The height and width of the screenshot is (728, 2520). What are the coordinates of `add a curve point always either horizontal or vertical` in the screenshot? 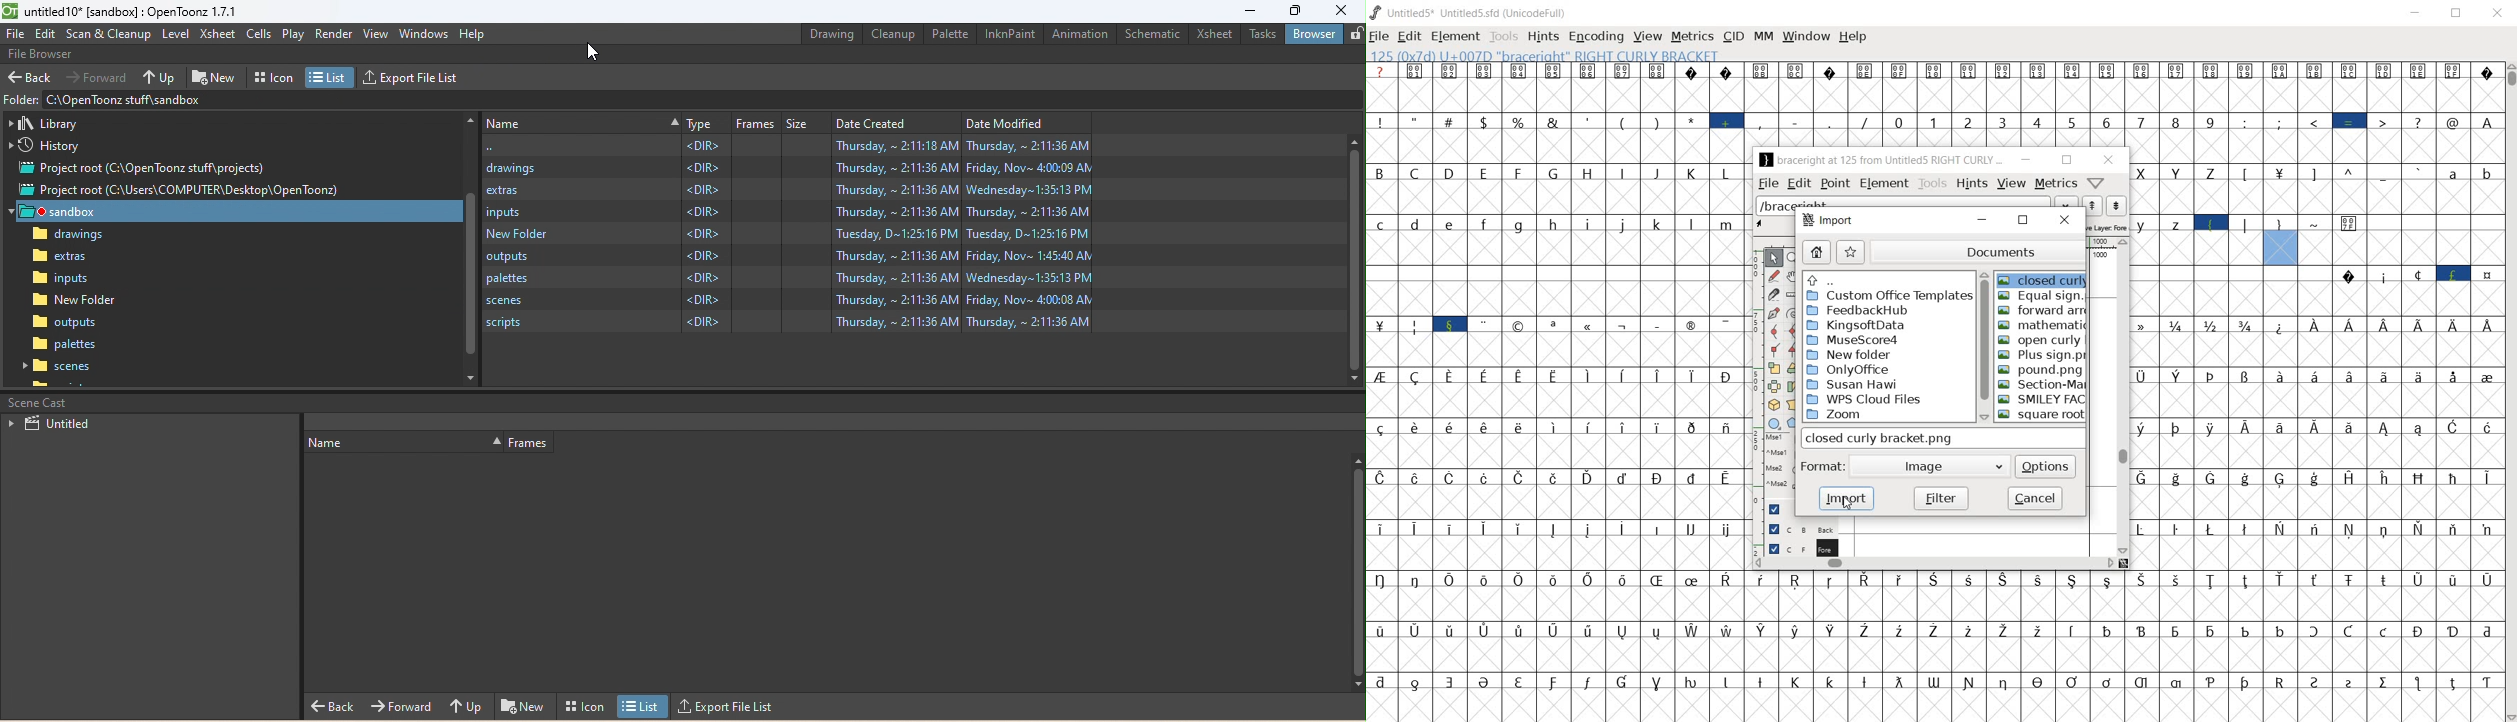 It's located at (1773, 330).